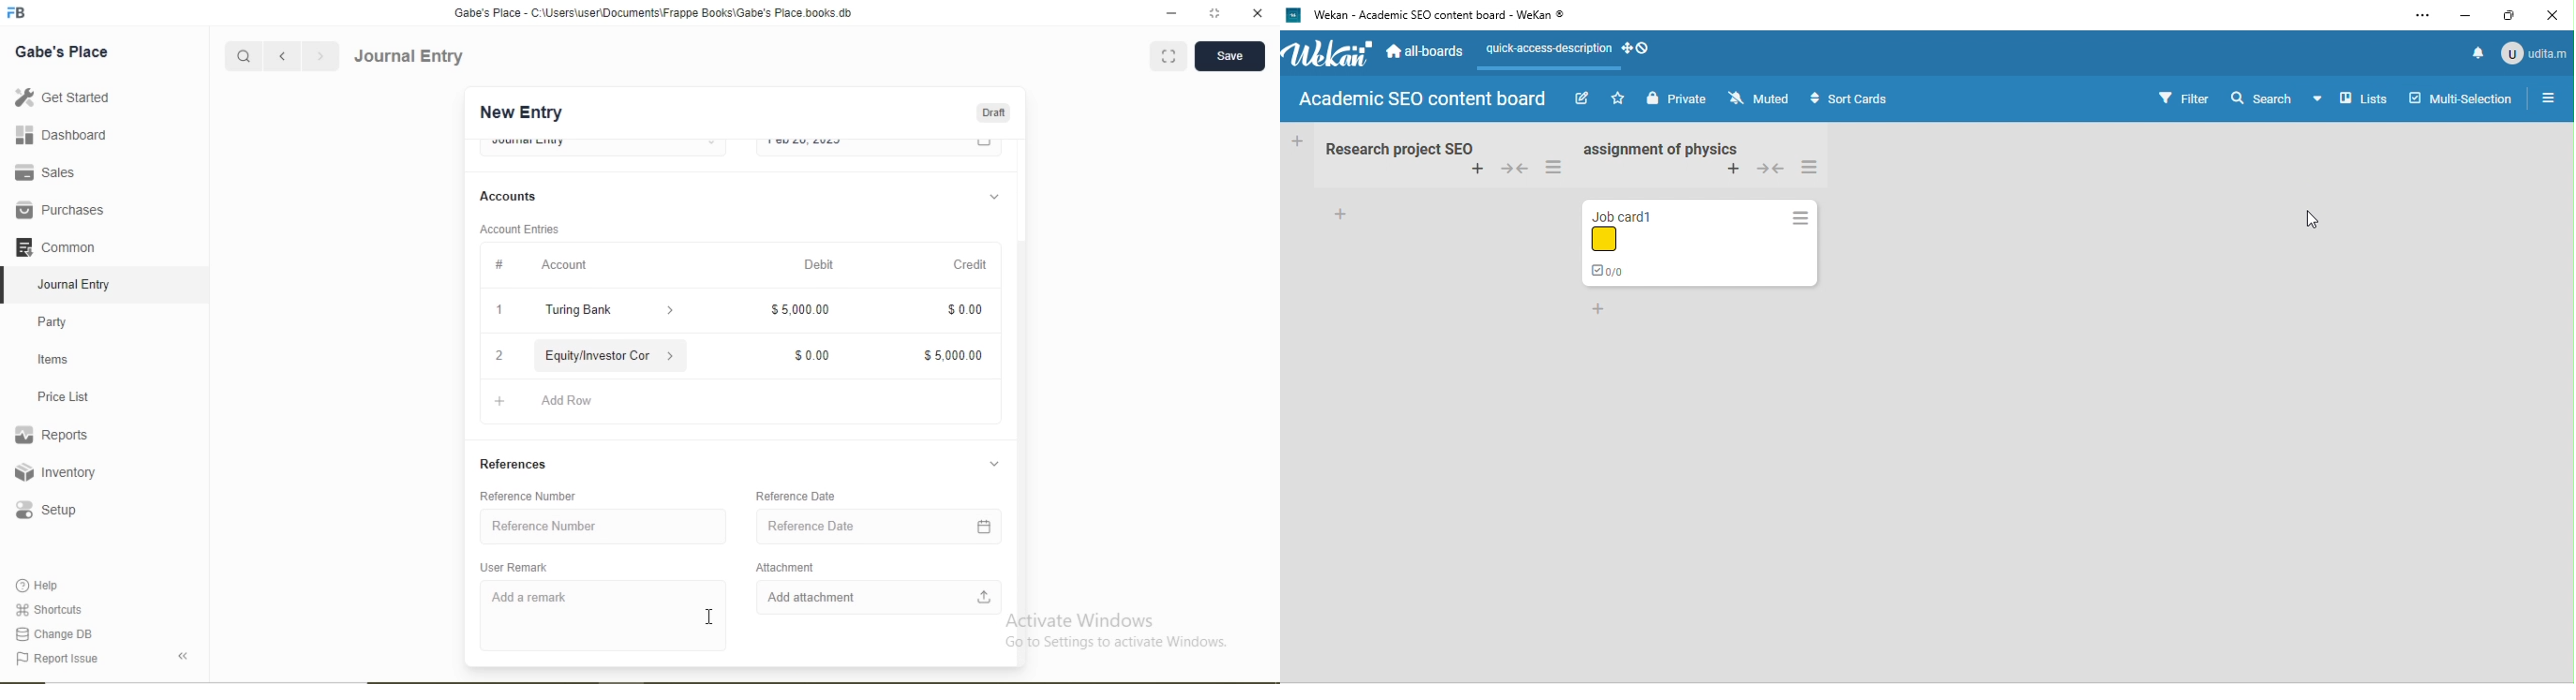  What do you see at coordinates (76, 285) in the screenshot?
I see `Journal Entry` at bounding box center [76, 285].